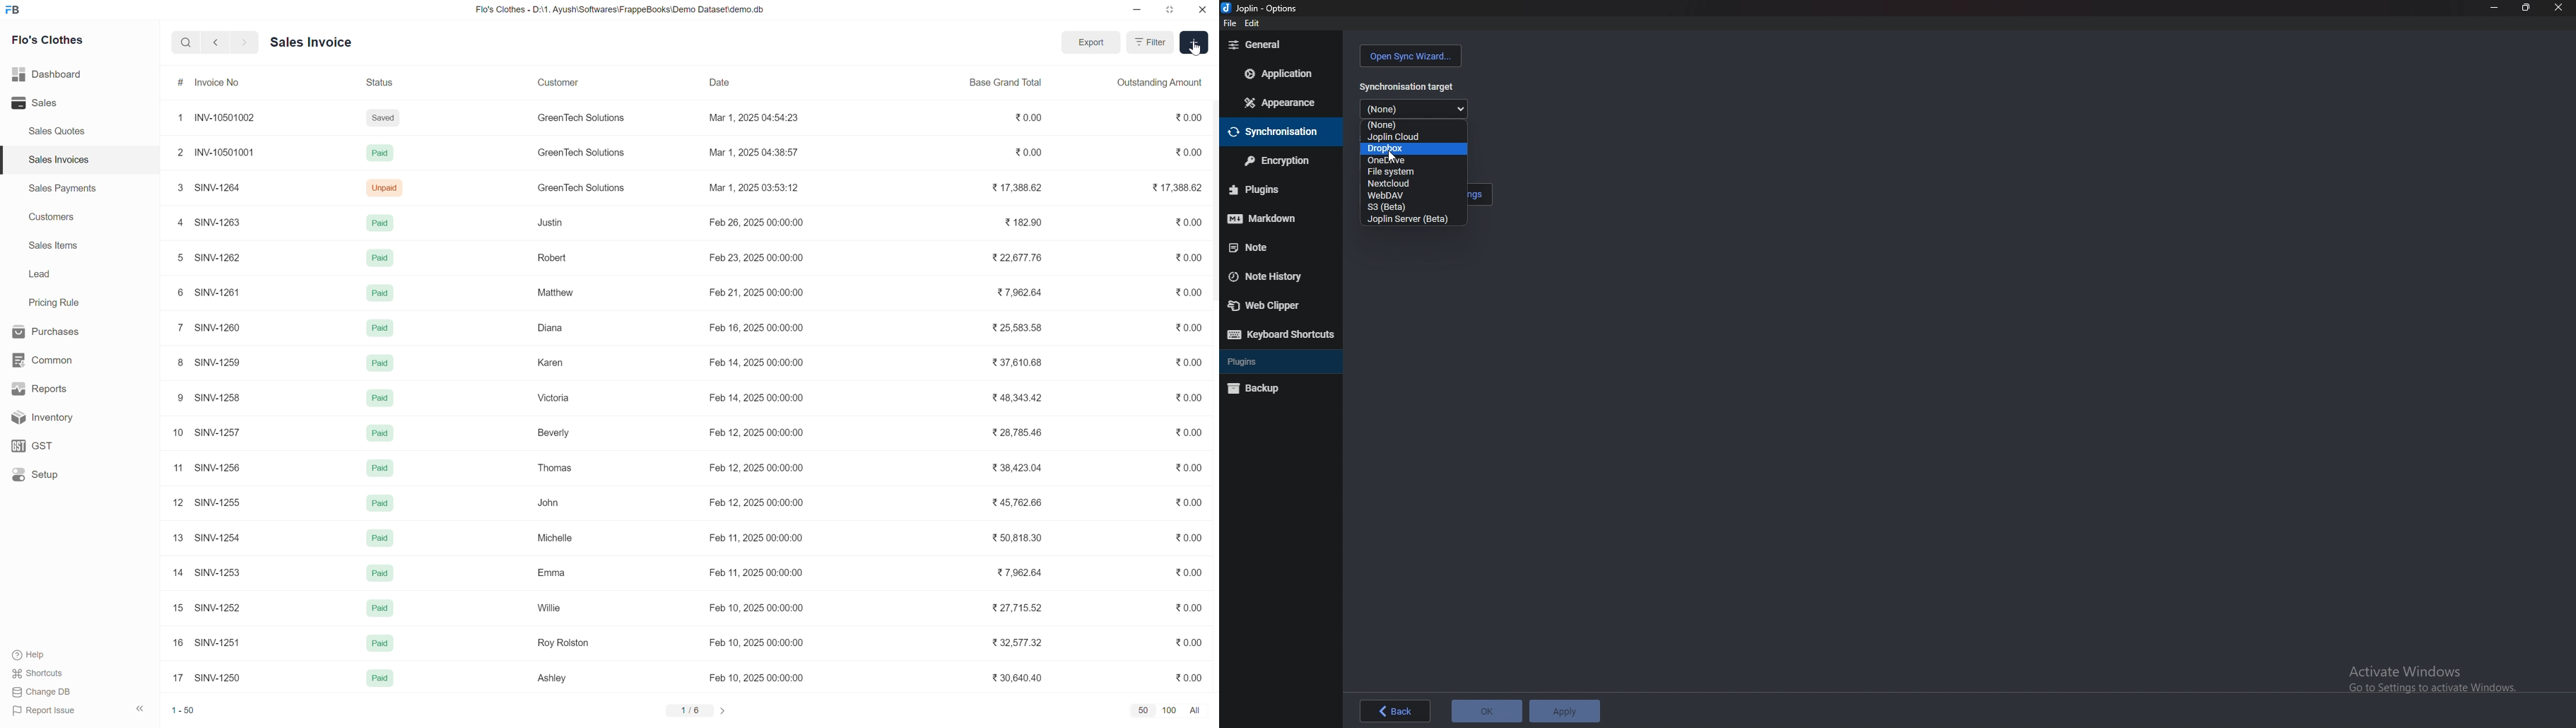 The height and width of the screenshot is (728, 2576). Describe the element at coordinates (754, 118) in the screenshot. I see `Mar 1, 2025 04:54:23` at that location.